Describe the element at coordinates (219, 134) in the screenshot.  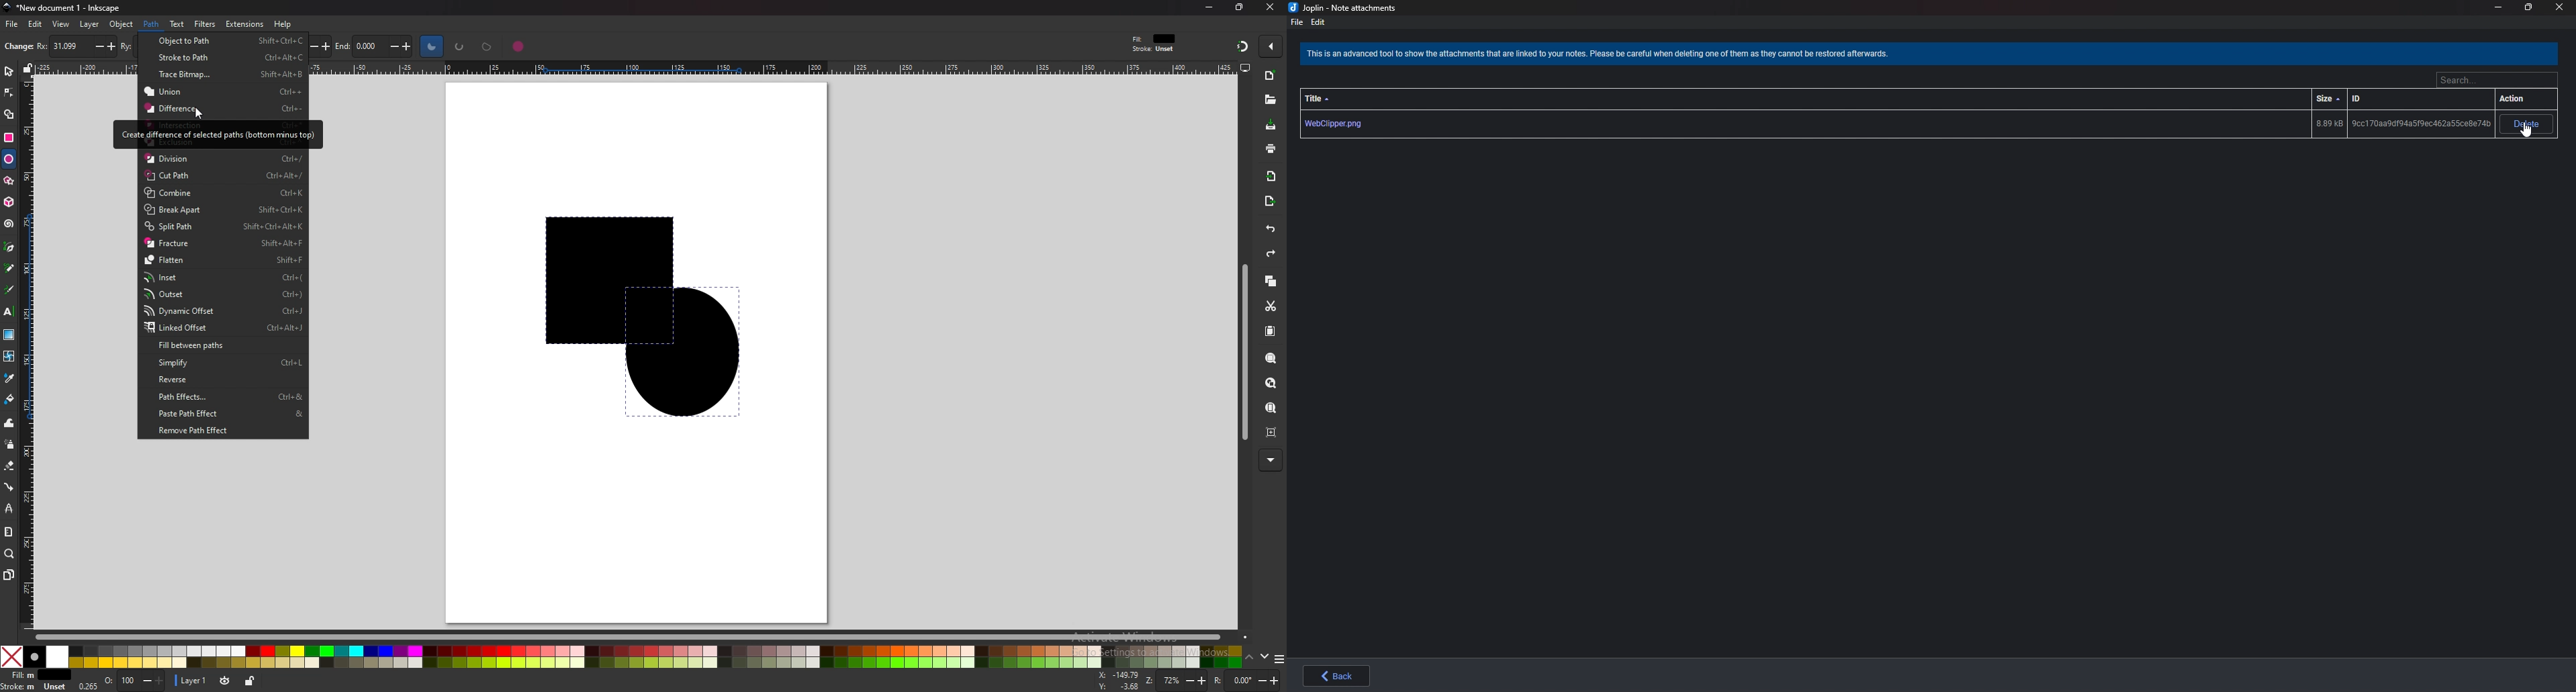
I see `tooltip` at that location.